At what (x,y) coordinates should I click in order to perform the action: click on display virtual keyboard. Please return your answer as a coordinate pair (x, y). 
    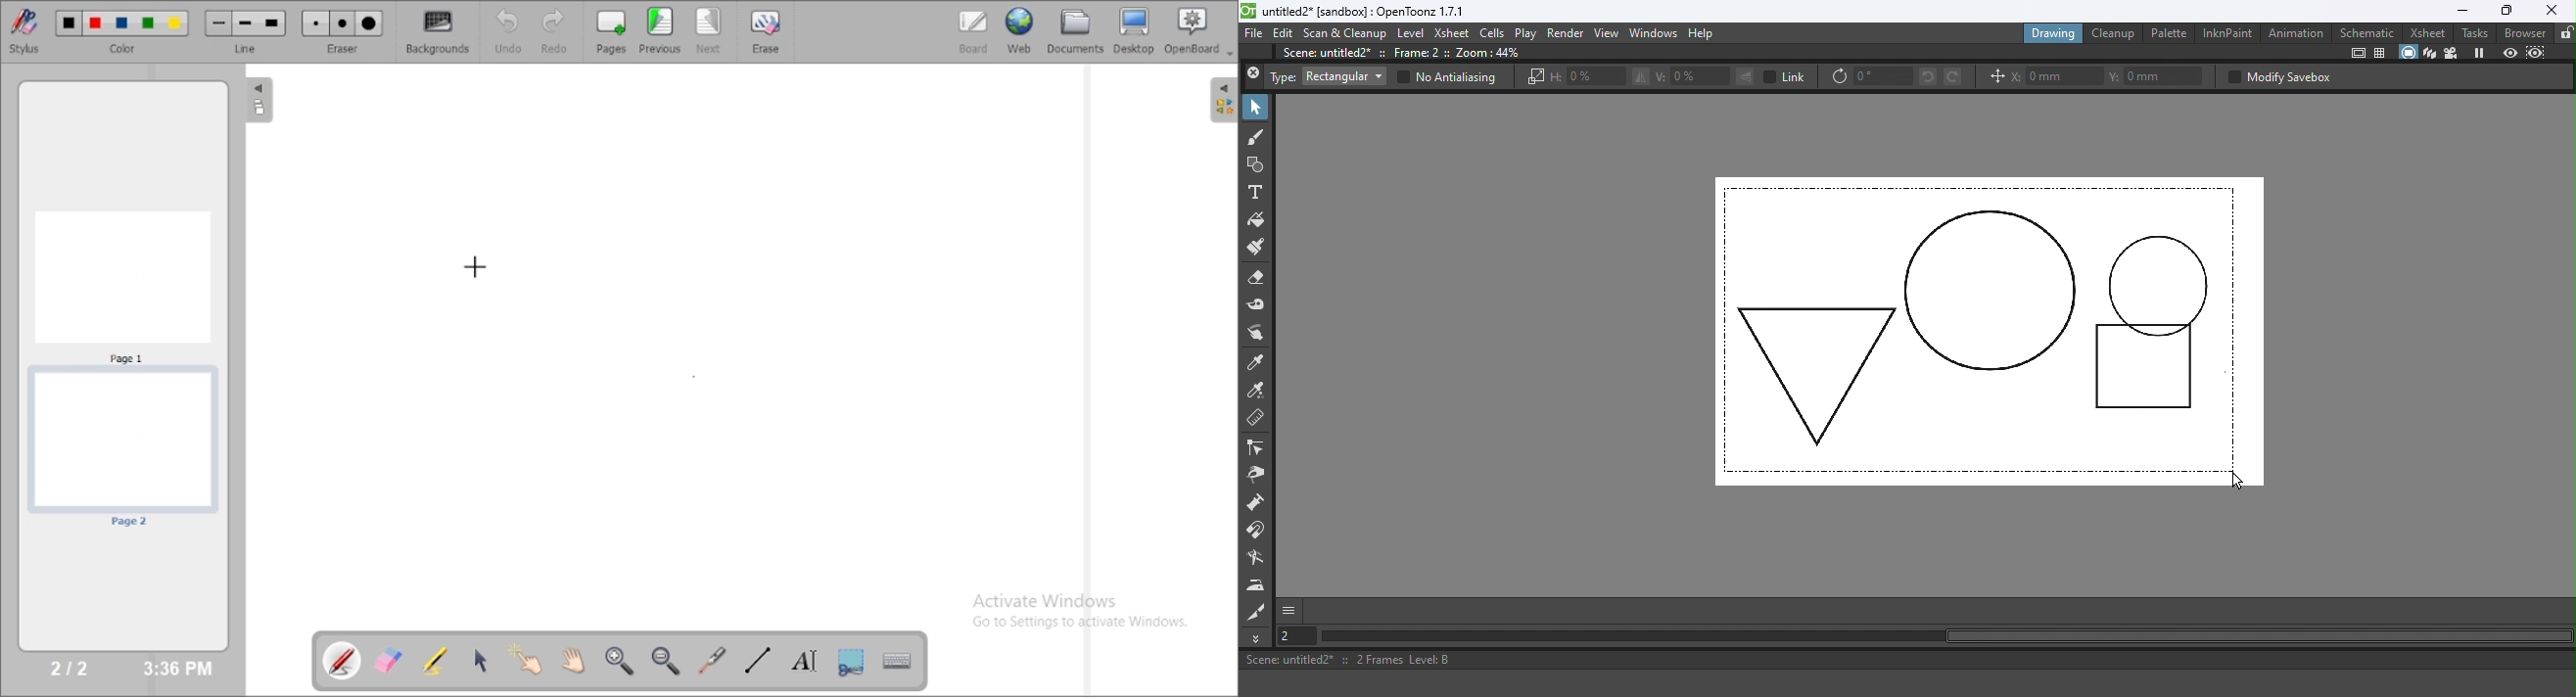
    Looking at the image, I should click on (897, 660).